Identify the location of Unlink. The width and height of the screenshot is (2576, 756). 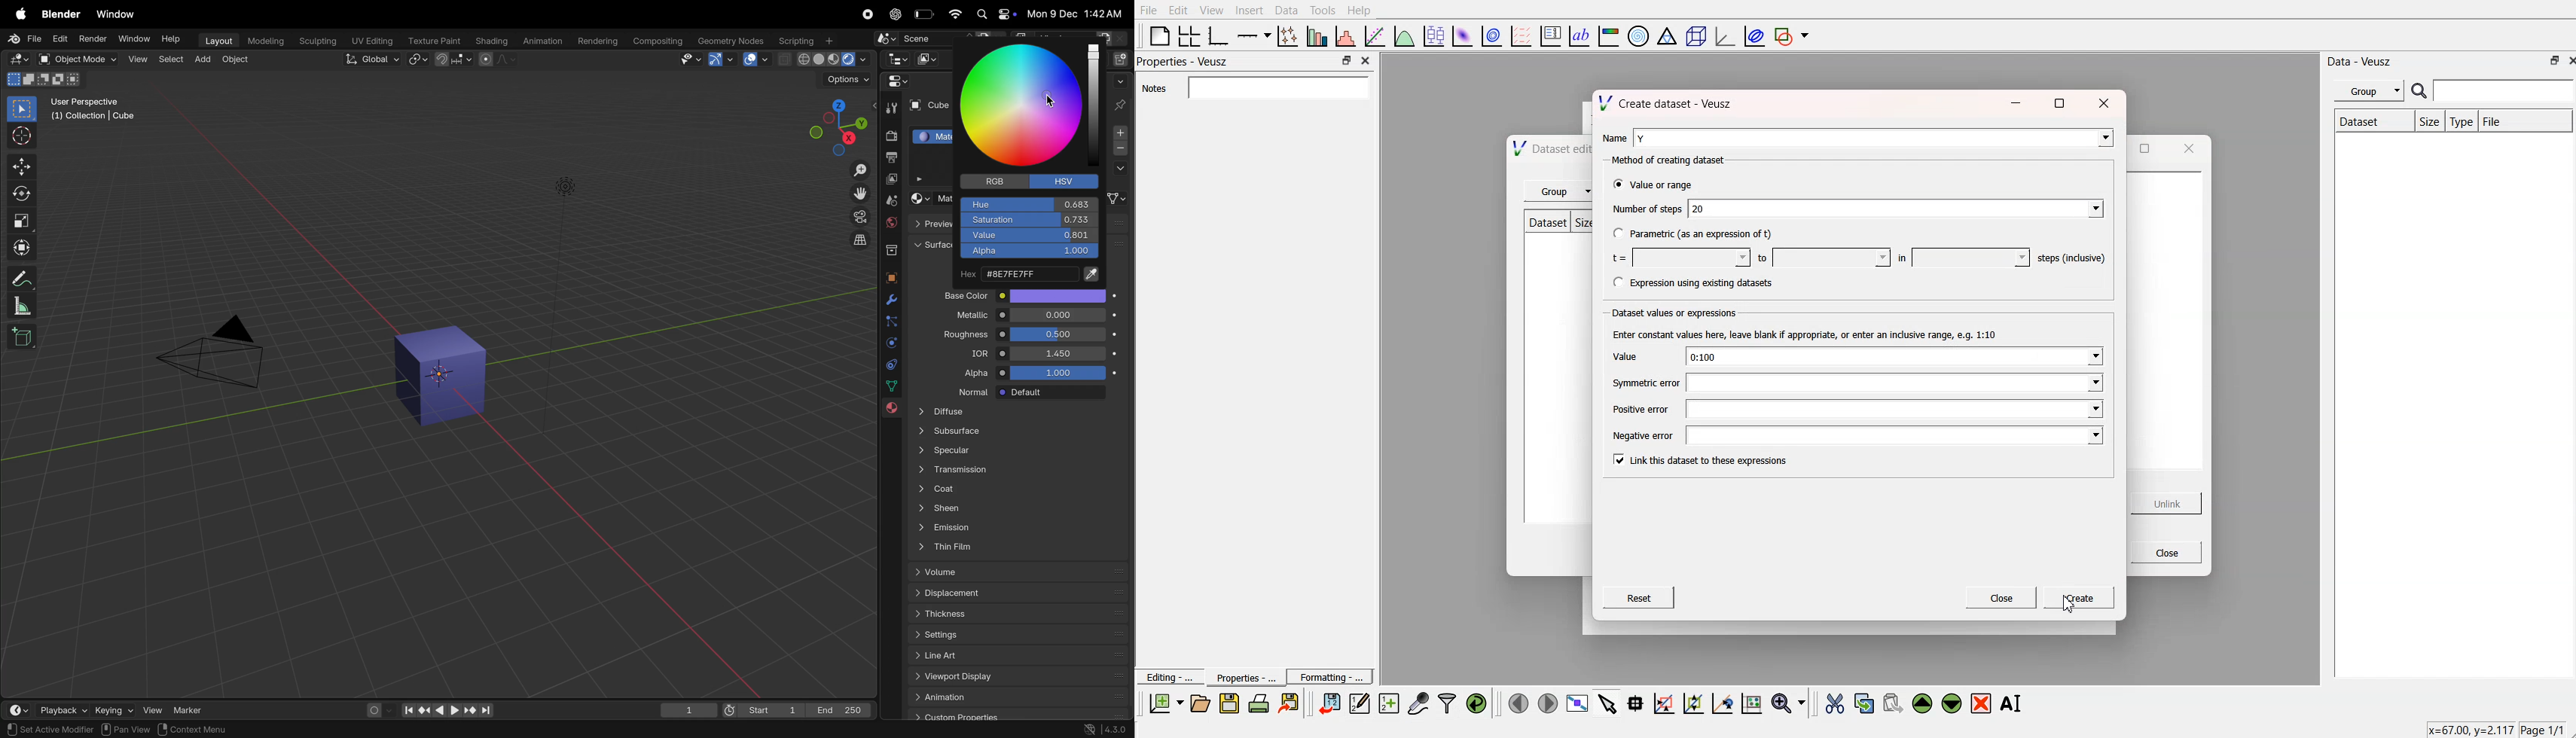
(2164, 504).